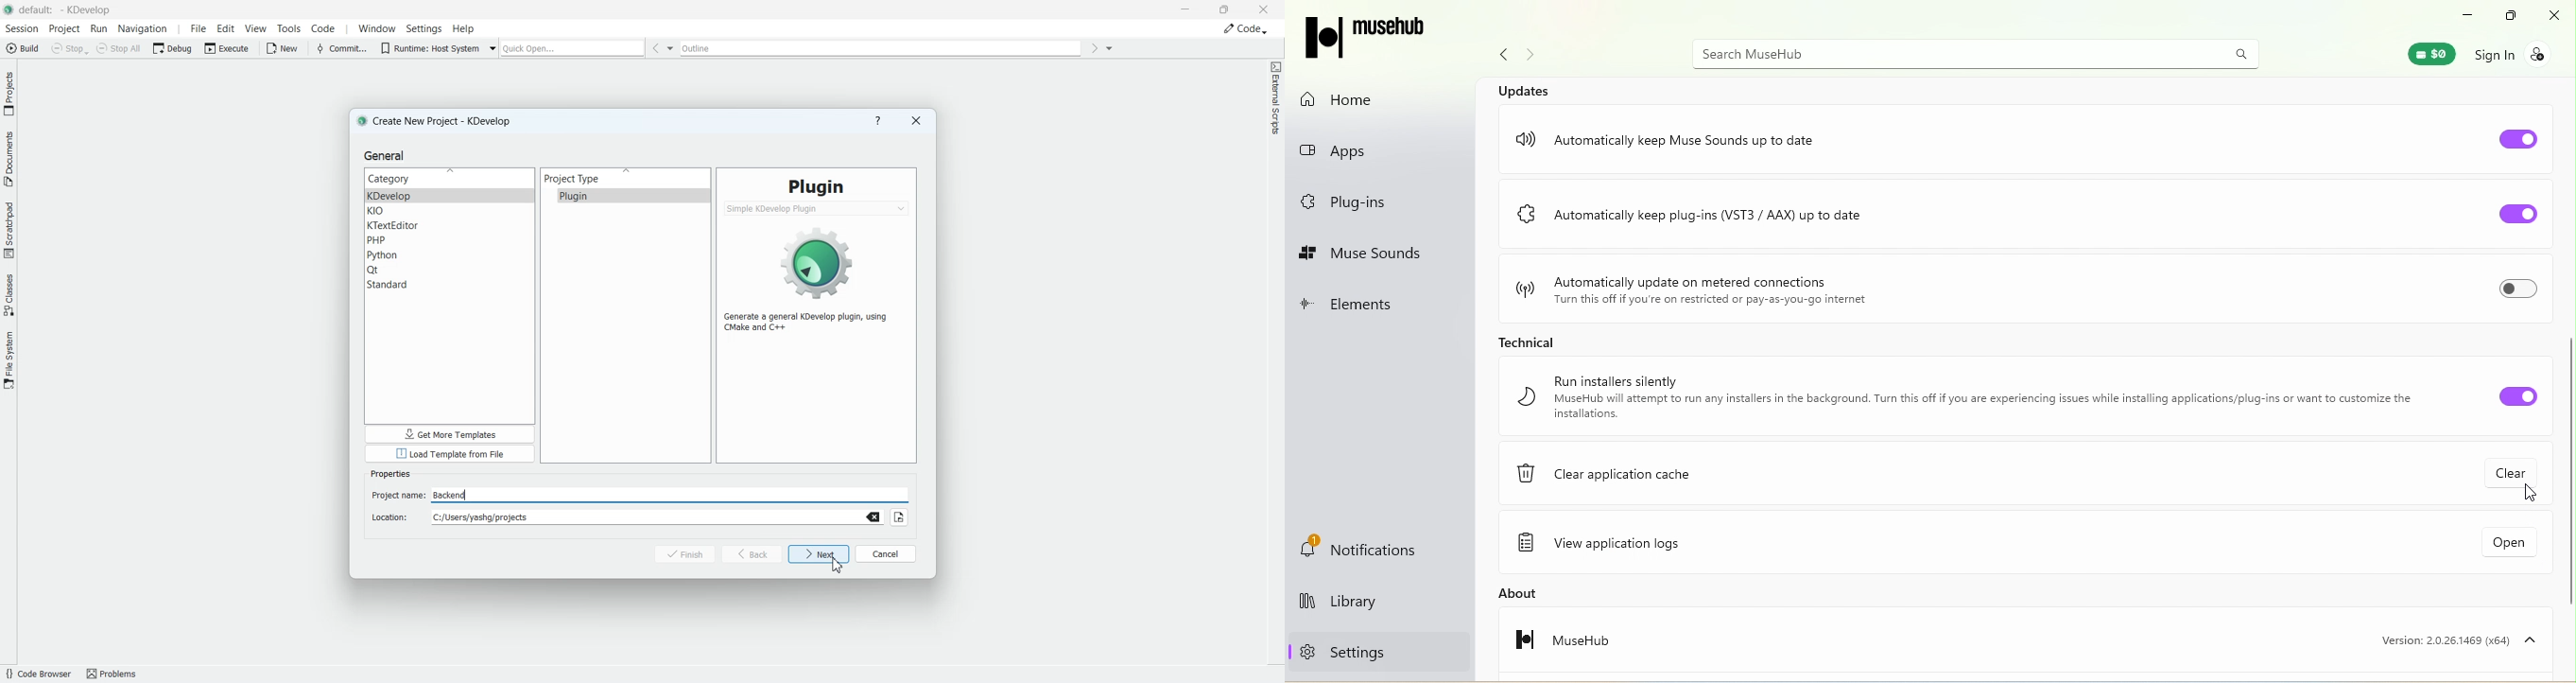  Describe the element at coordinates (1679, 133) in the screenshot. I see `Automatically keep muse sounds up to date` at that location.